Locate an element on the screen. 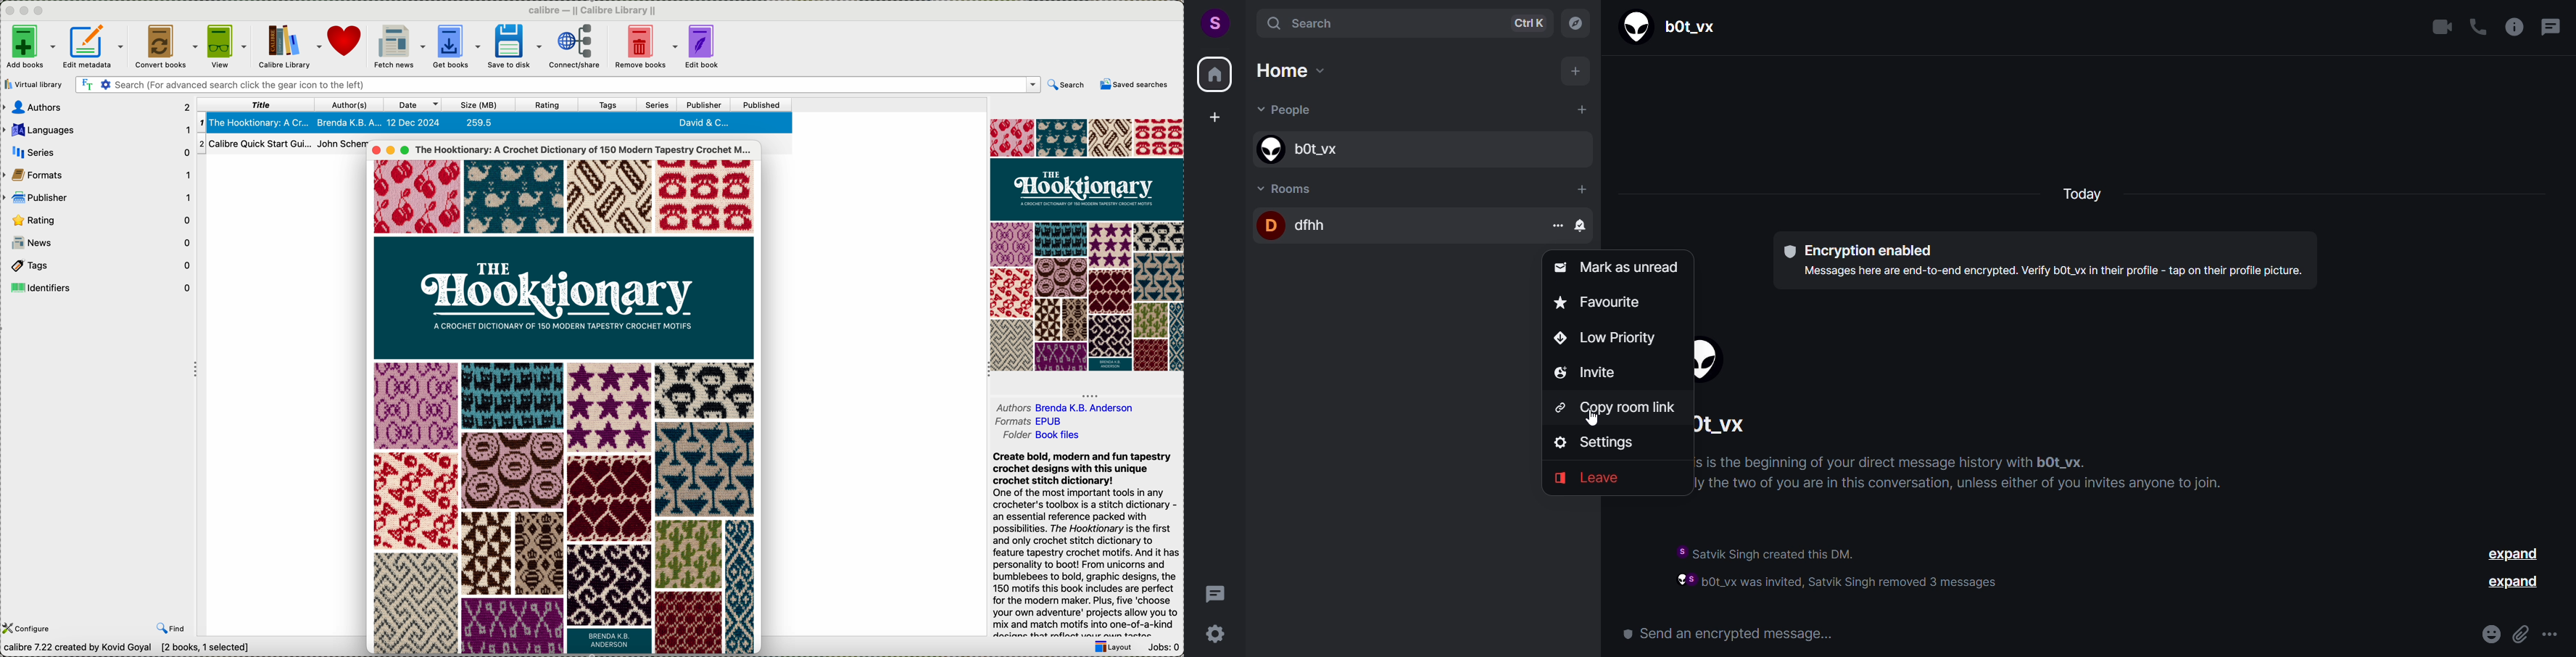 This screenshot has height=672, width=2576. get books is located at coordinates (456, 44).